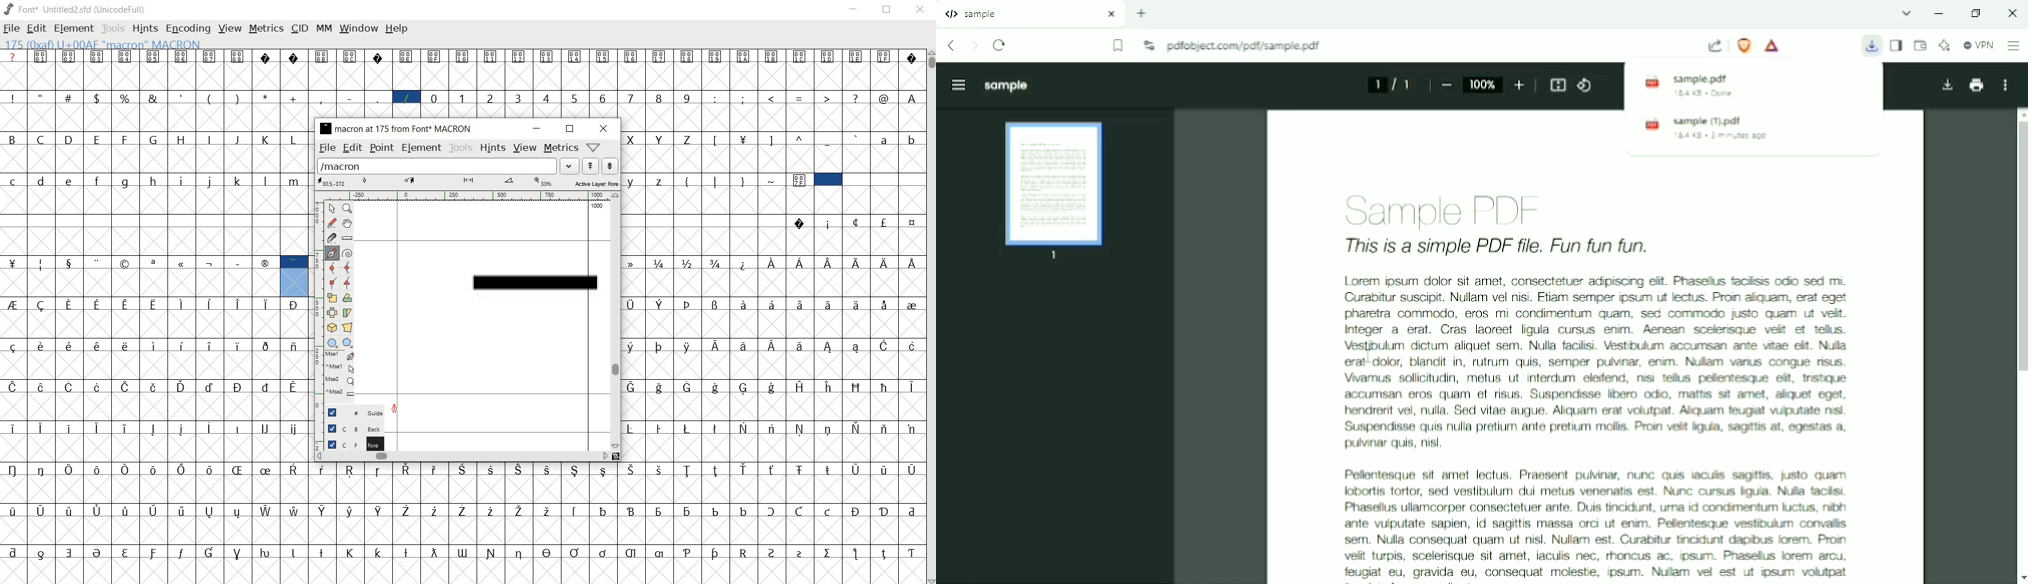 Image resolution: width=2044 pixels, height=588 pixels. I want to click on Symbol, so click(632, 57).